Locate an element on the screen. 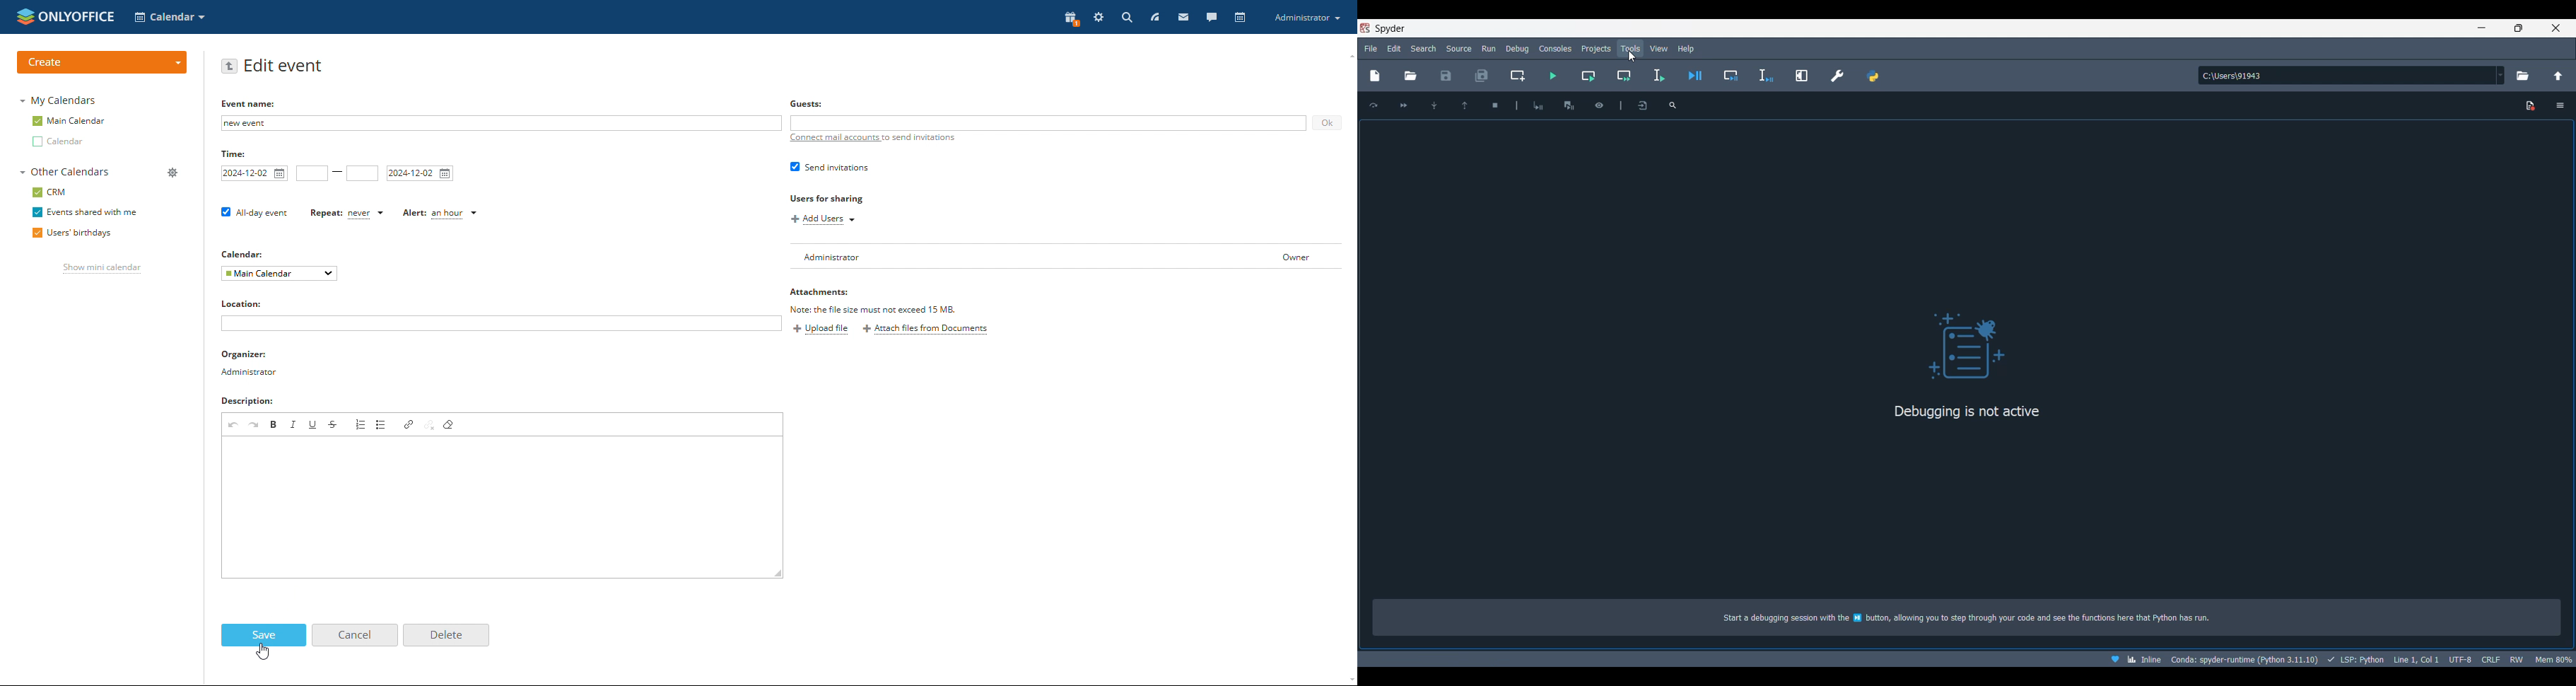 The image size is (2576, 700). View menu is located at coordinates (1658, 49).